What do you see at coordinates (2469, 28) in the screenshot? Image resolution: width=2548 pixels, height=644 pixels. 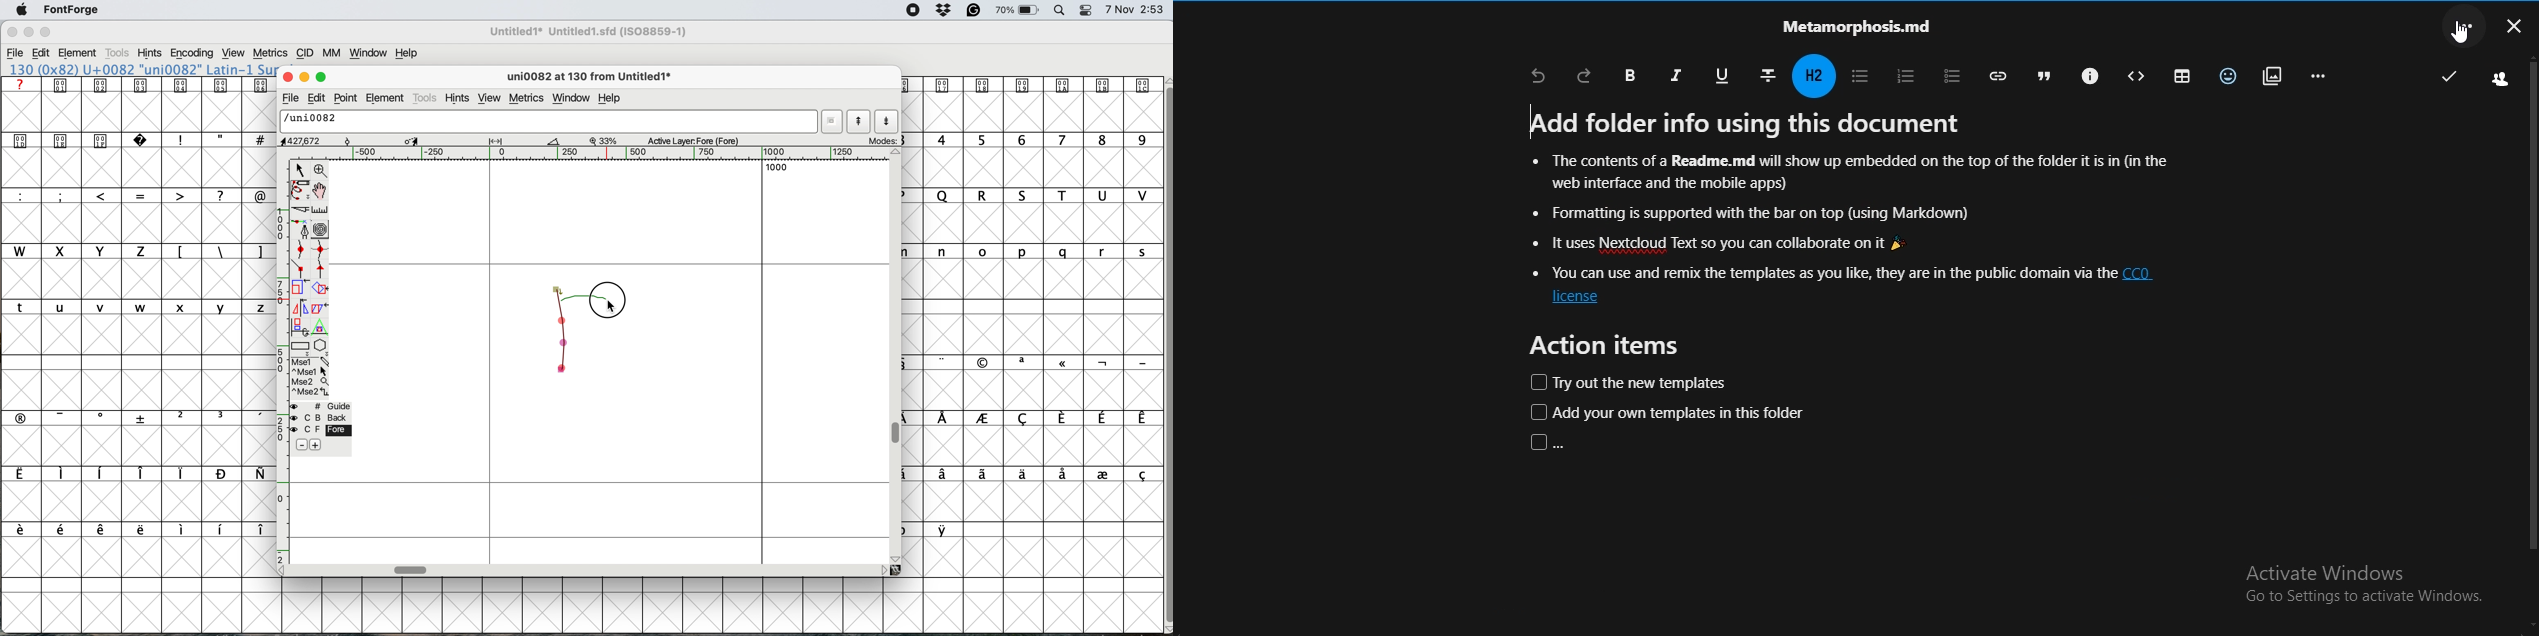 I see `...` at bounding box center [2469, 28].